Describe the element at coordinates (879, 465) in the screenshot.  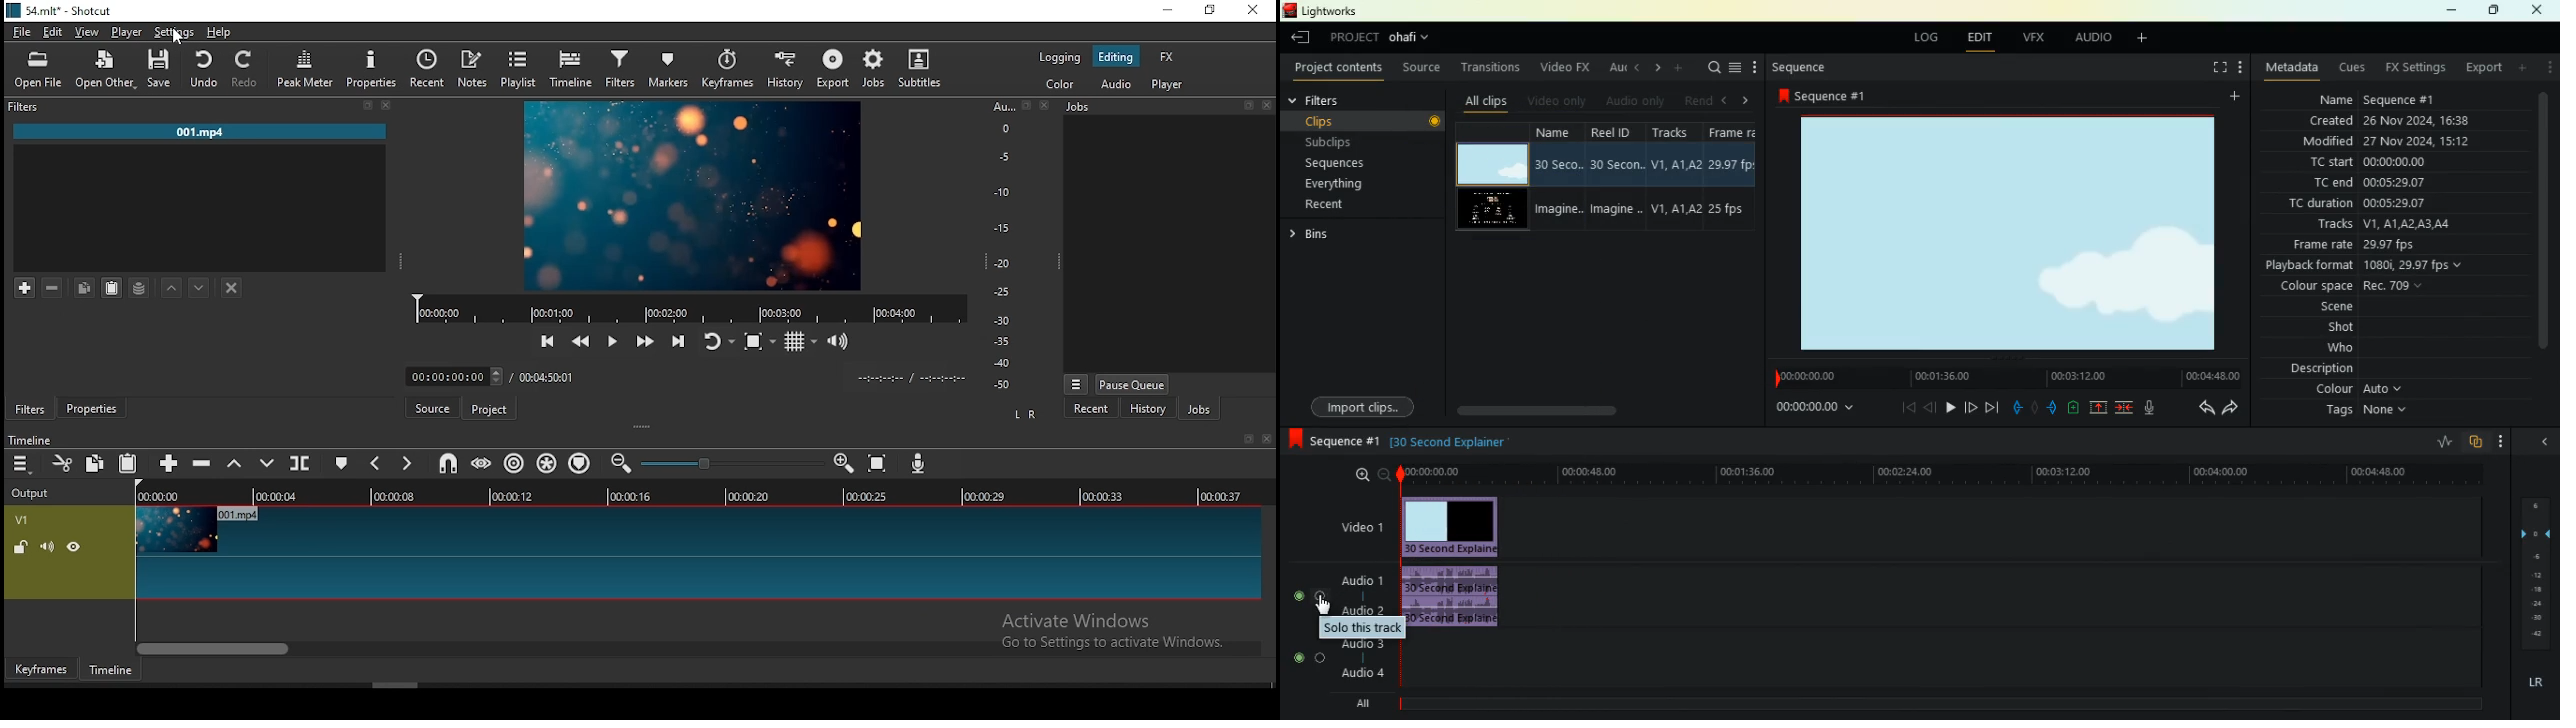
I see `zoom timeline to fit` at that location.